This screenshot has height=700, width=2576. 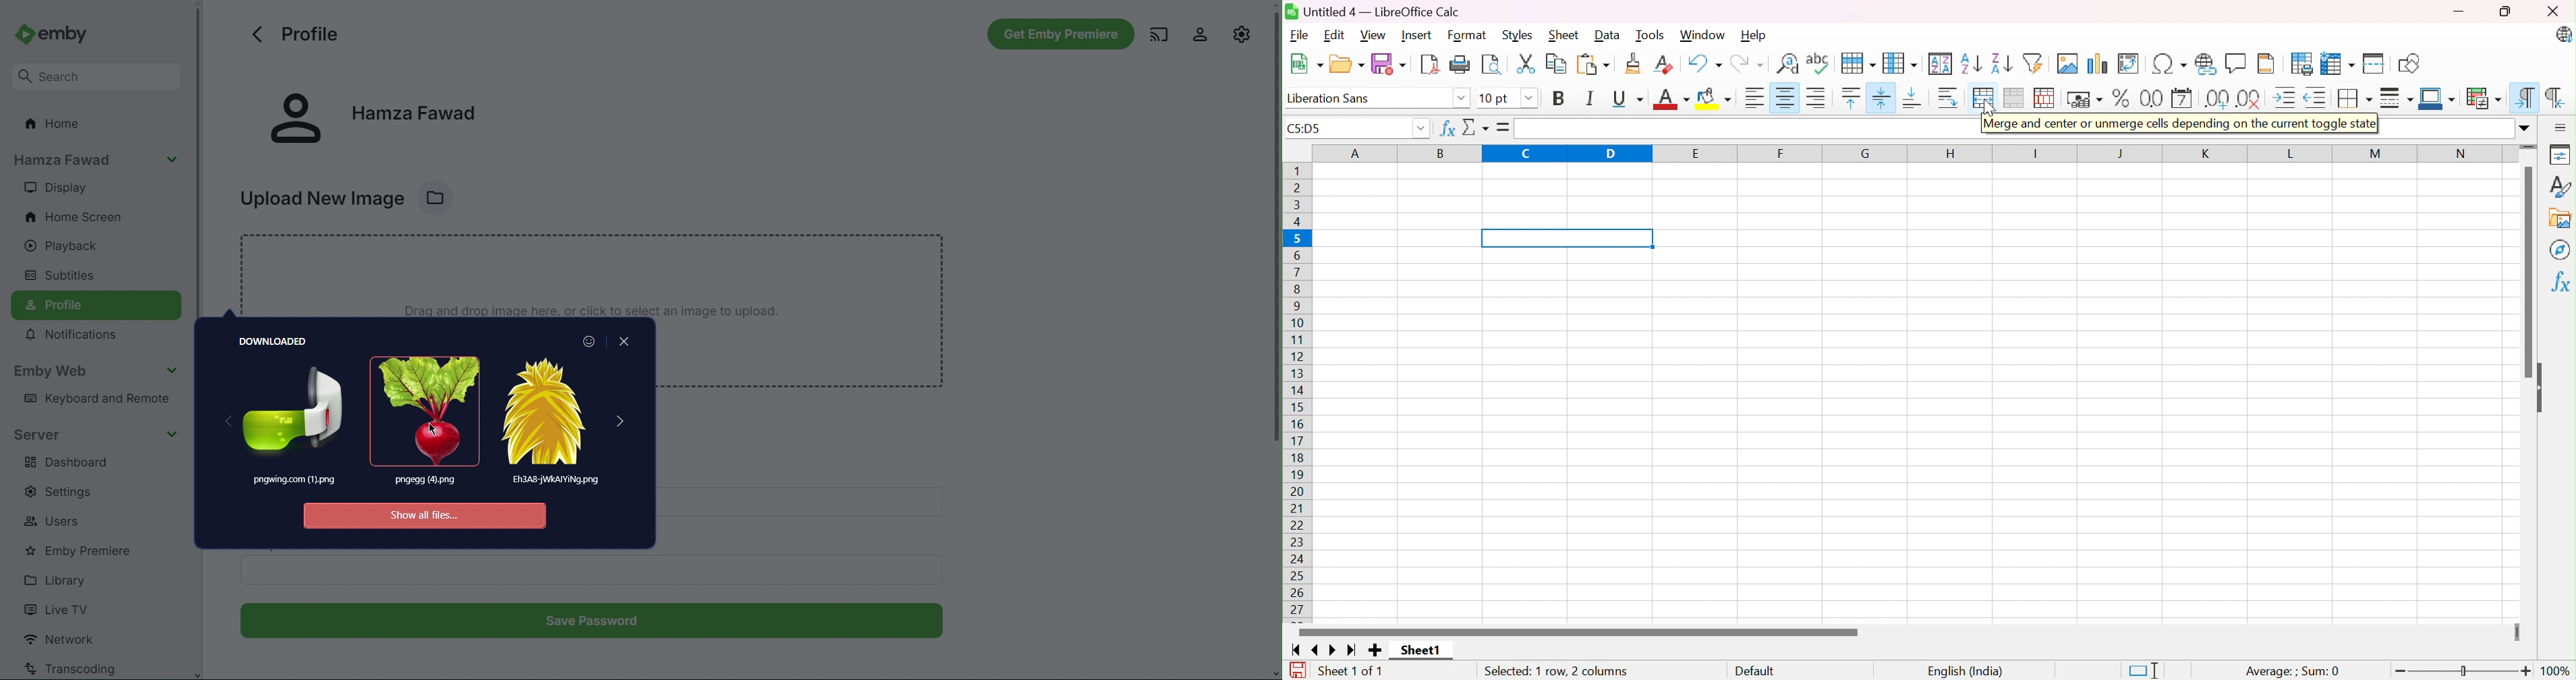 I want to click on Export as PDF, so click(x=1431, y=63).